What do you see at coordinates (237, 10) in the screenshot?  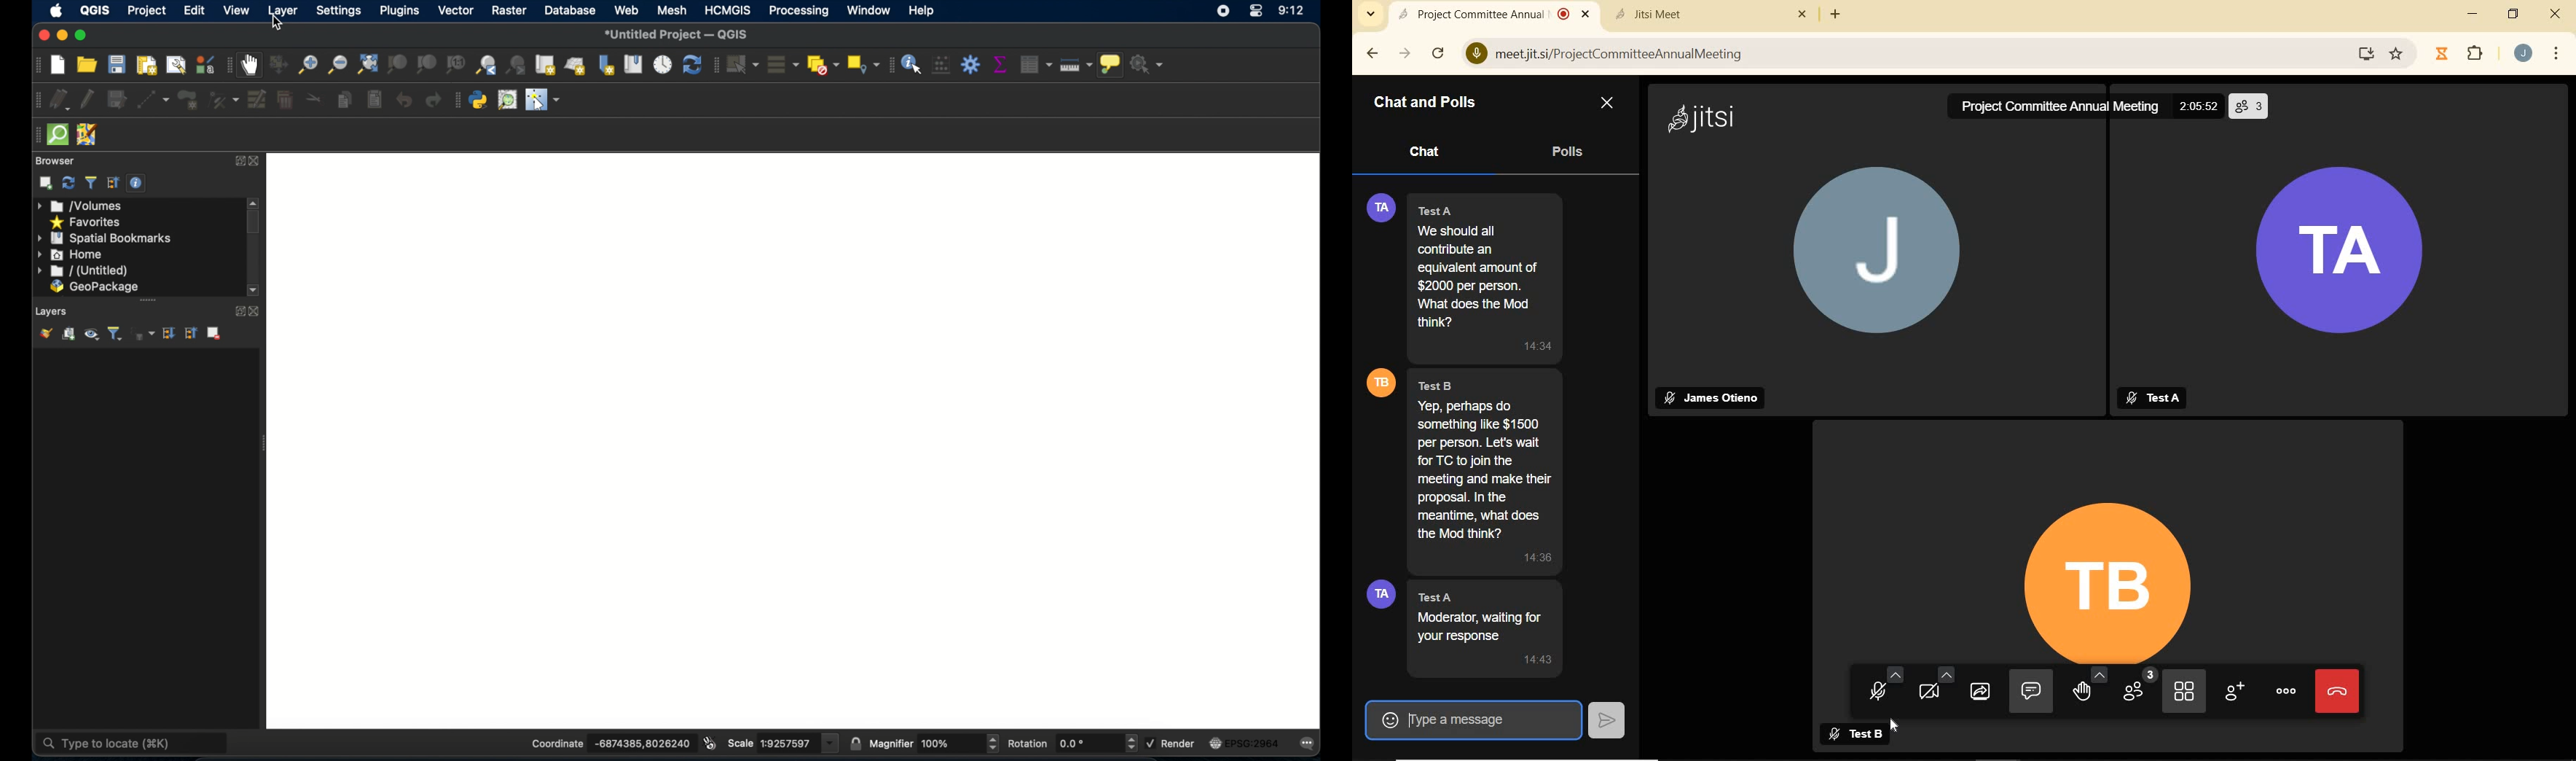 I see `view` at bounding box center [237, 10].